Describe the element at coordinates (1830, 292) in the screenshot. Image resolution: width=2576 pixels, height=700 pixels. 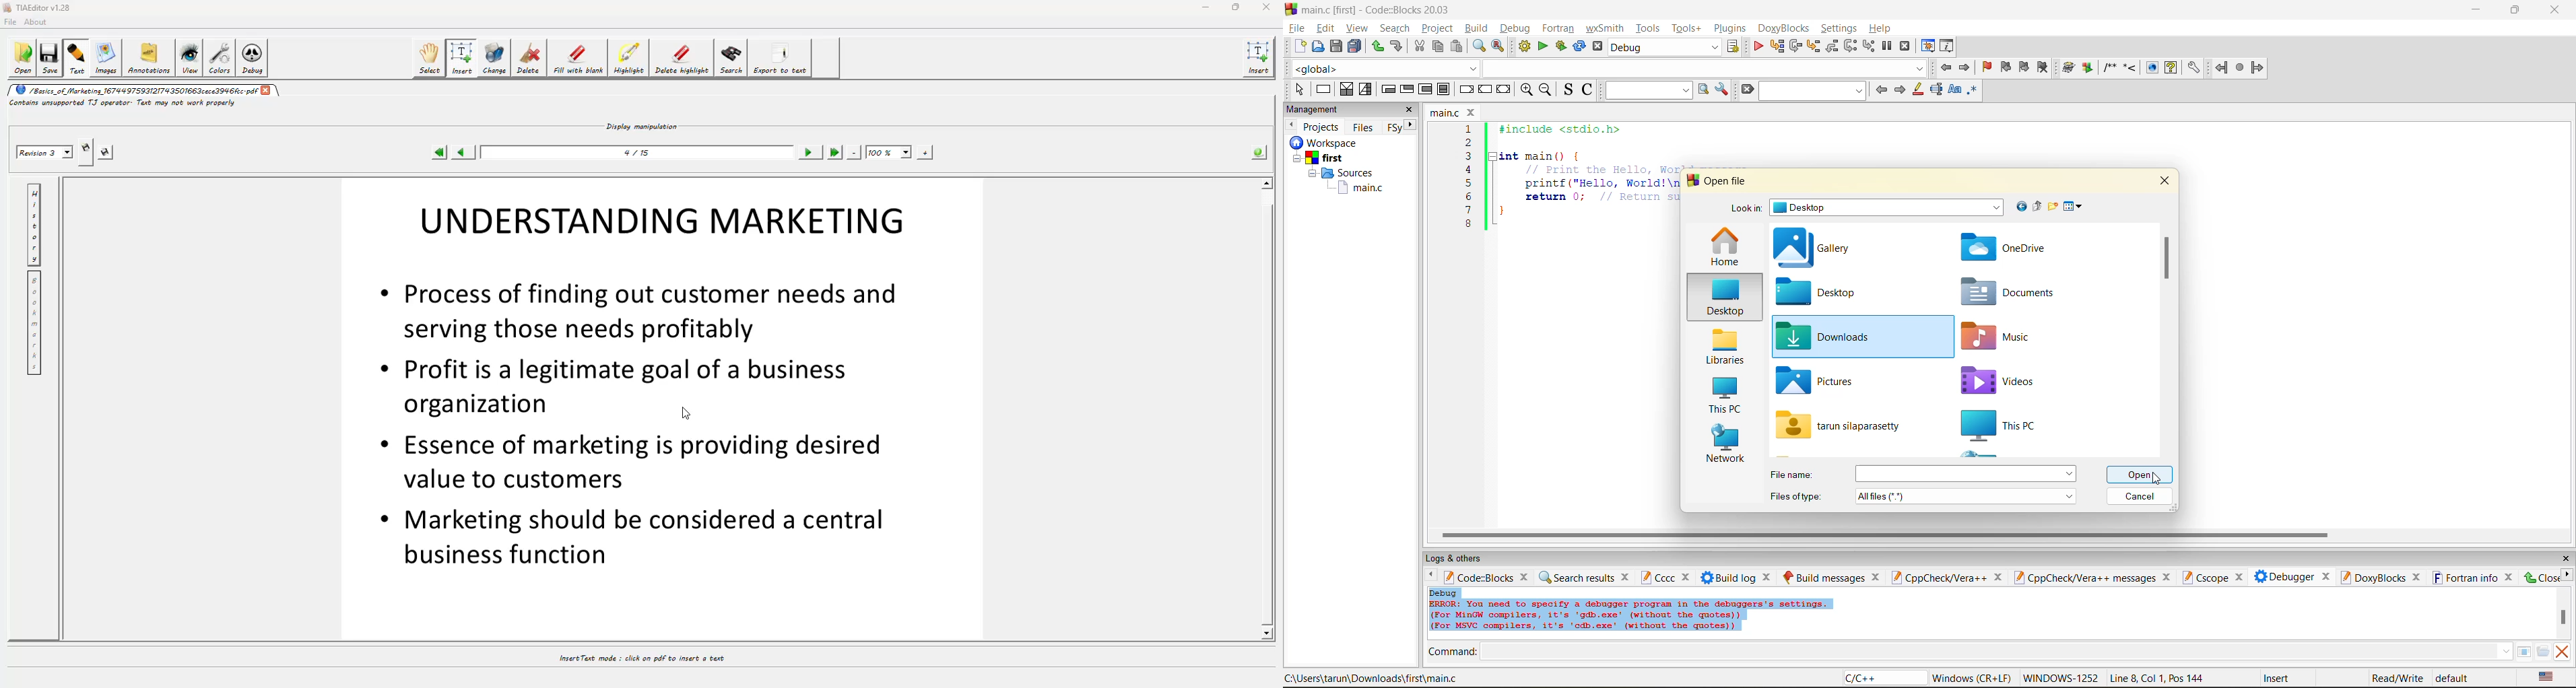
I see `desktop` at that location.